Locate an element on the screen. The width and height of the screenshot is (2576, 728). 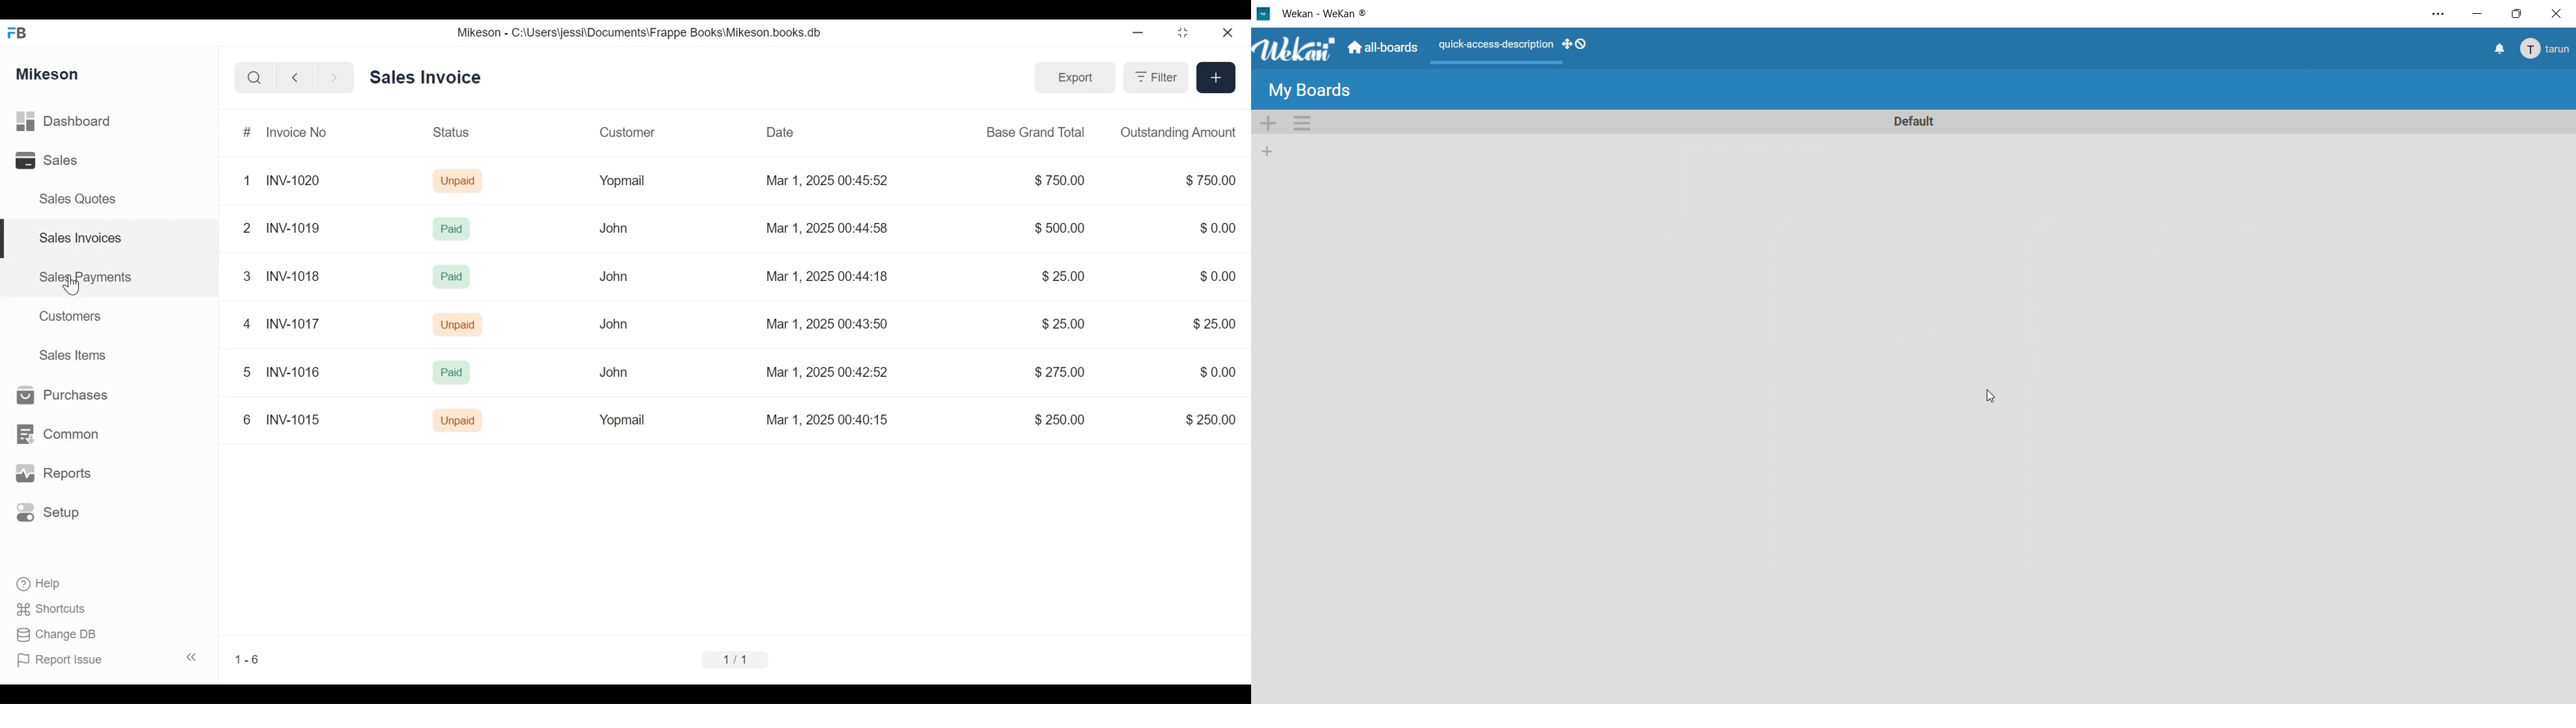
25 is located at coordinates (1209, 324).